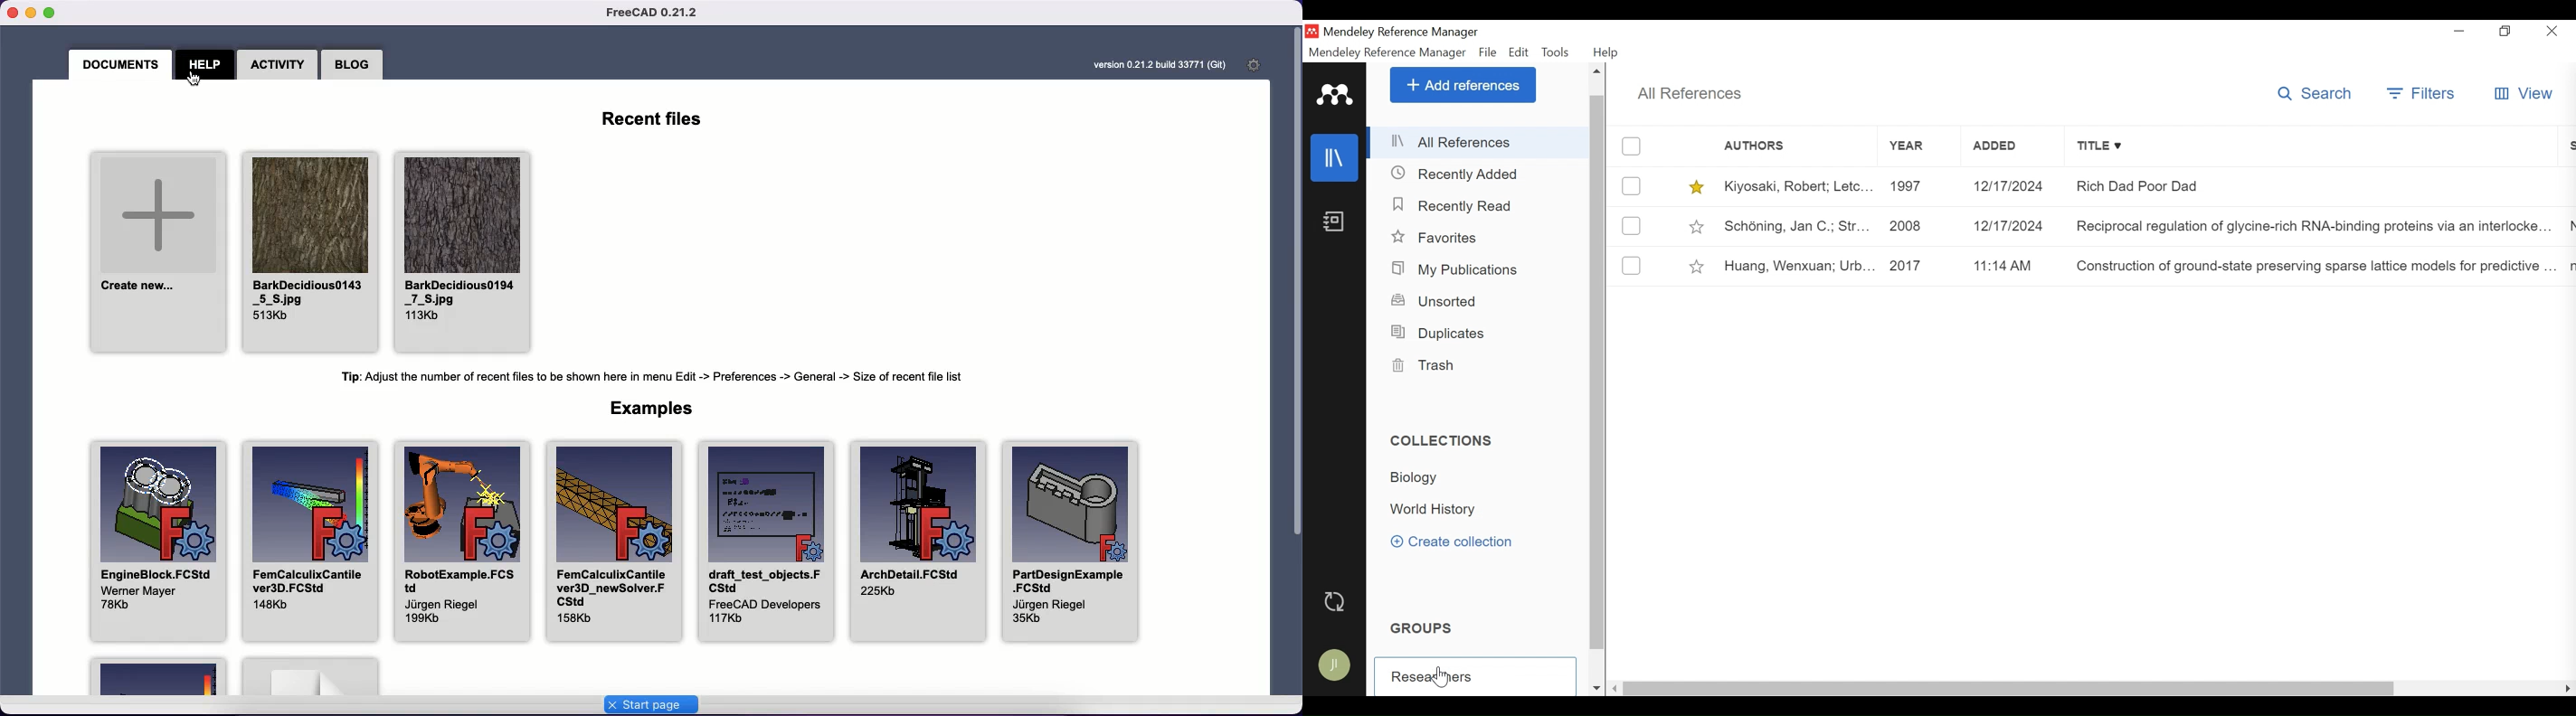  What do you see at coordinates (198, 80) in the screenshot?
I see `cursor` at bounding box center [198, 80].